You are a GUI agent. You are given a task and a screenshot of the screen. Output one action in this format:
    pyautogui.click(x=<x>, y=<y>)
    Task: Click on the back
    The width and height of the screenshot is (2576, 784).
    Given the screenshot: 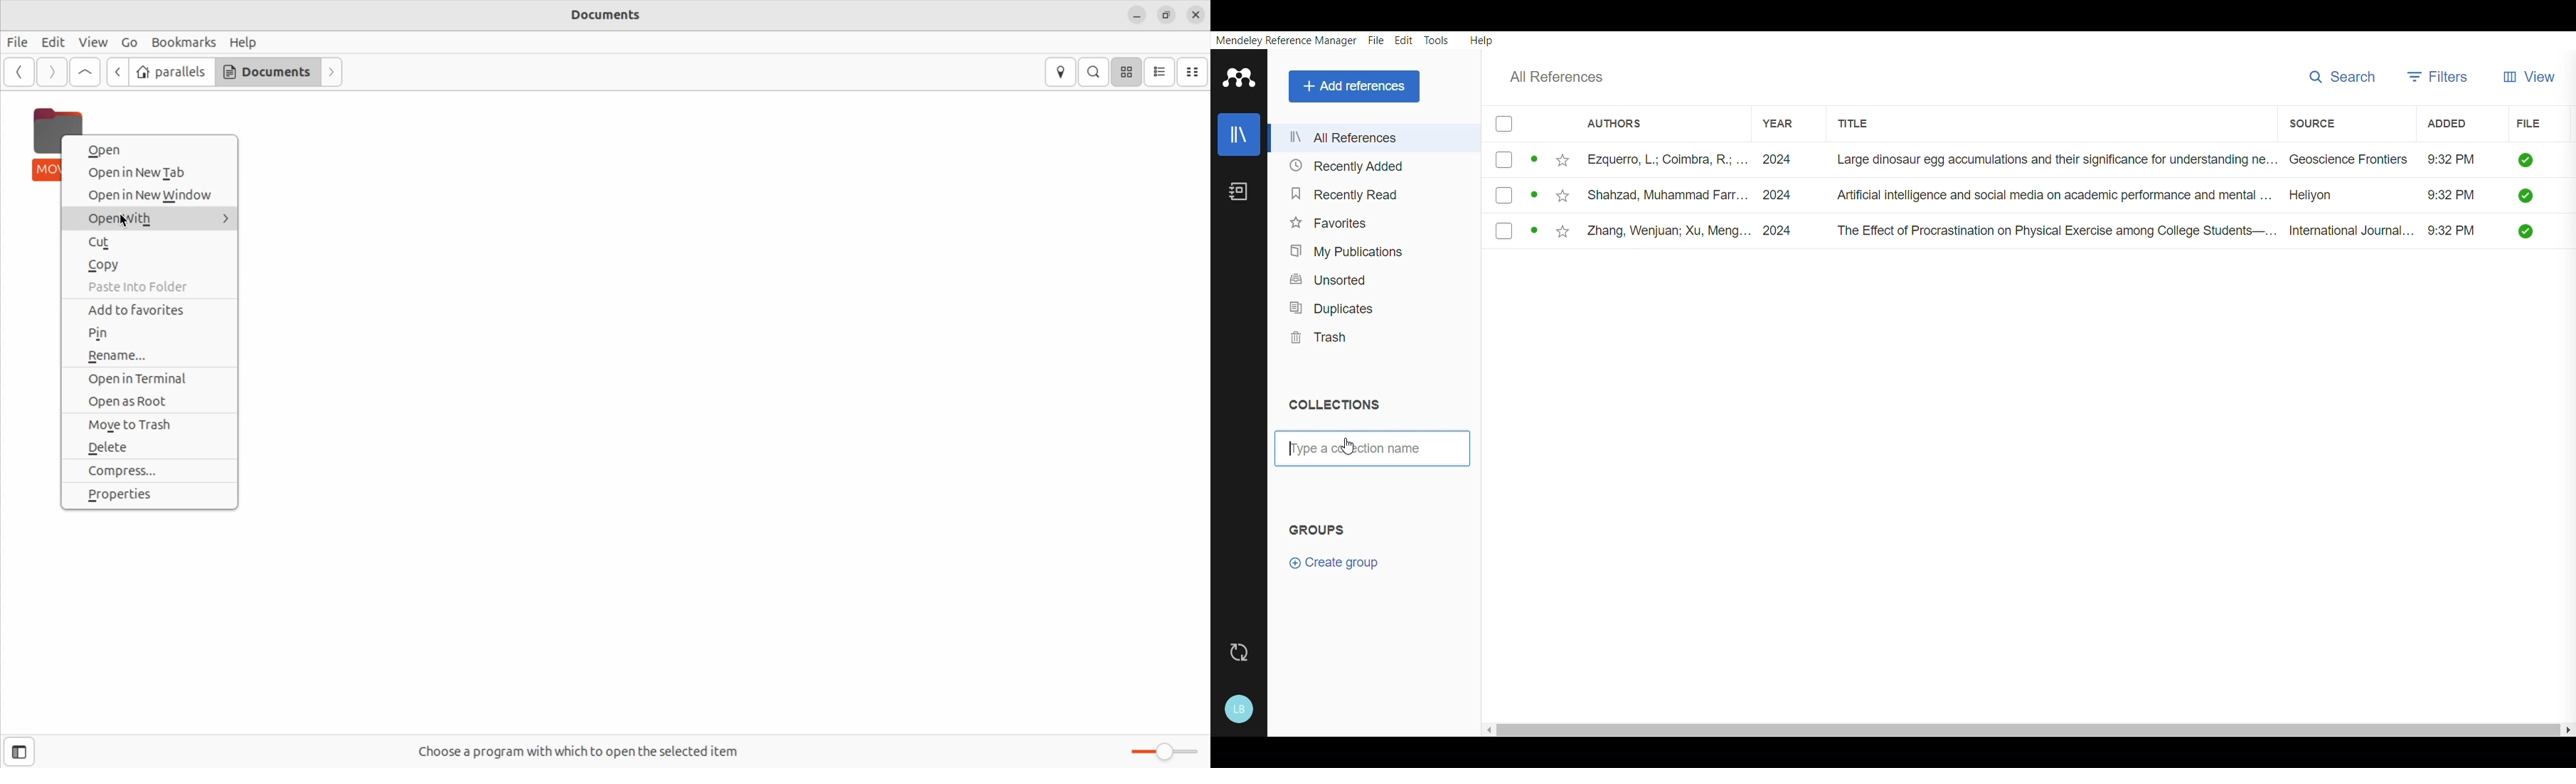 What is the action you would take?
    pyautogui.click(x=116, y=74)
    